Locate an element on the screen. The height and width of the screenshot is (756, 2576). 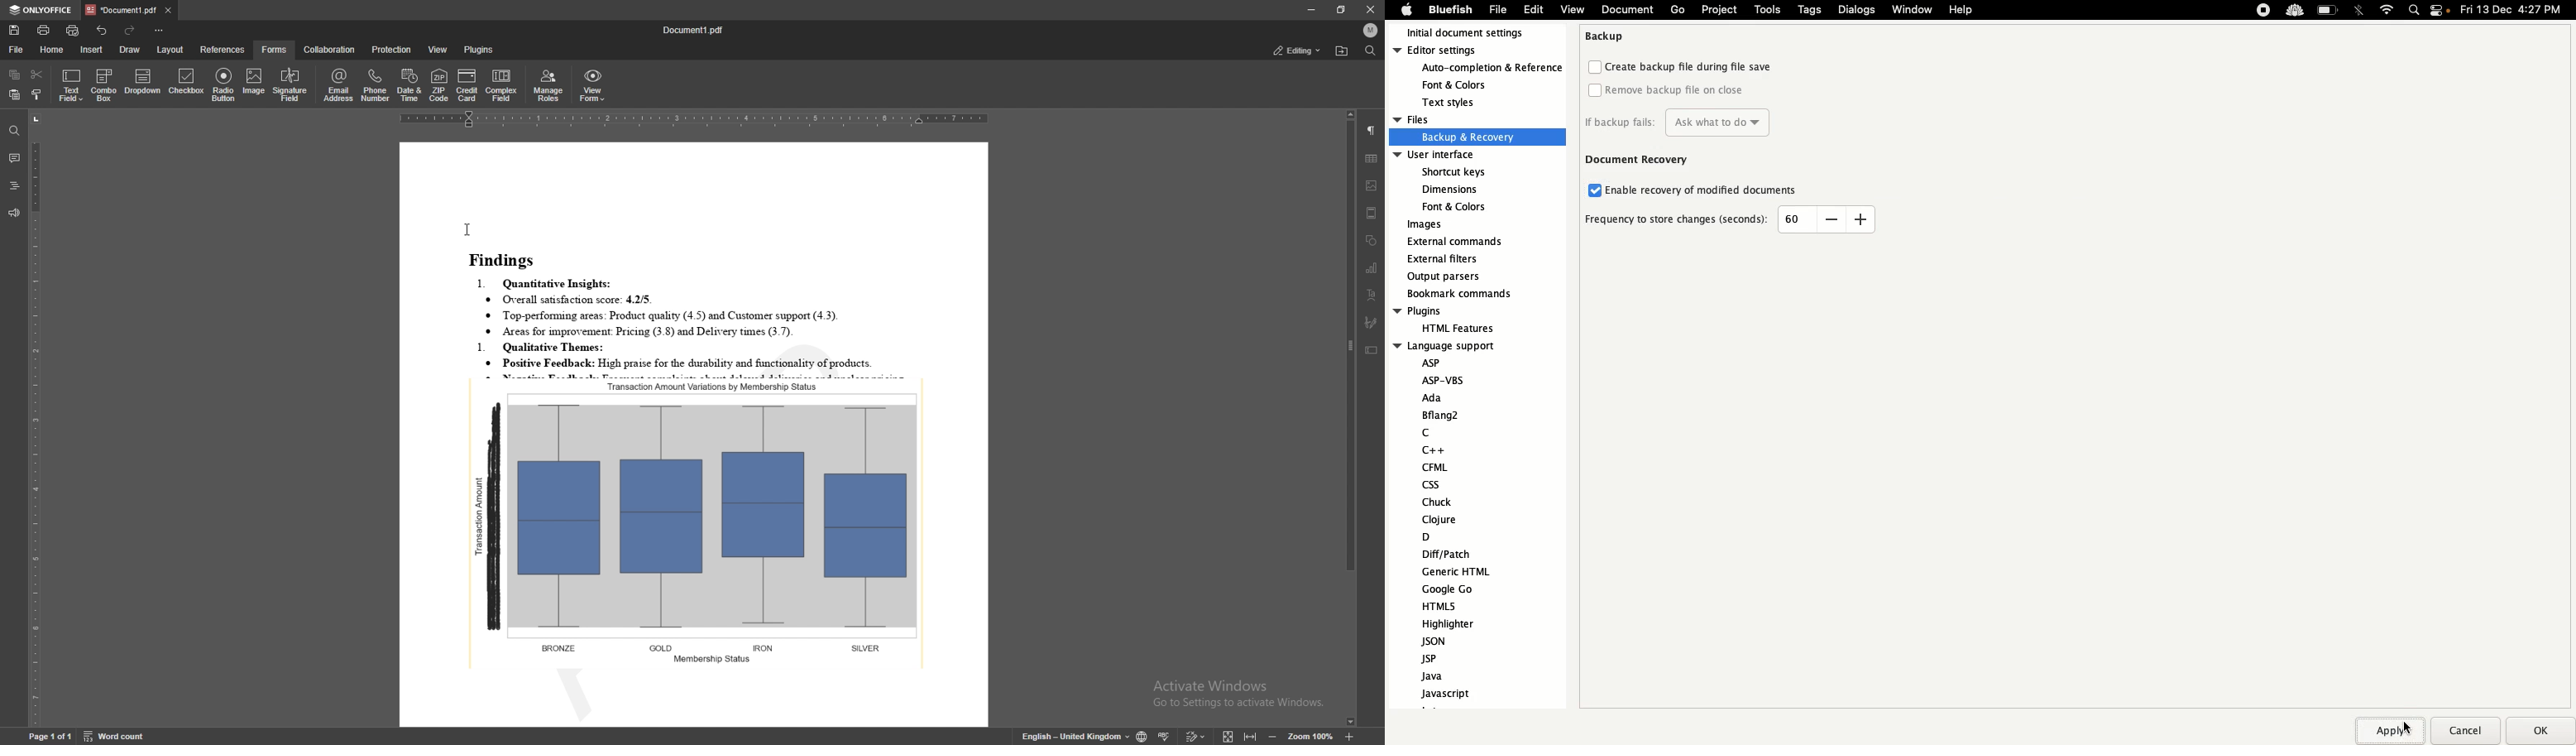
User interface is located at coordinates (1453, 181).